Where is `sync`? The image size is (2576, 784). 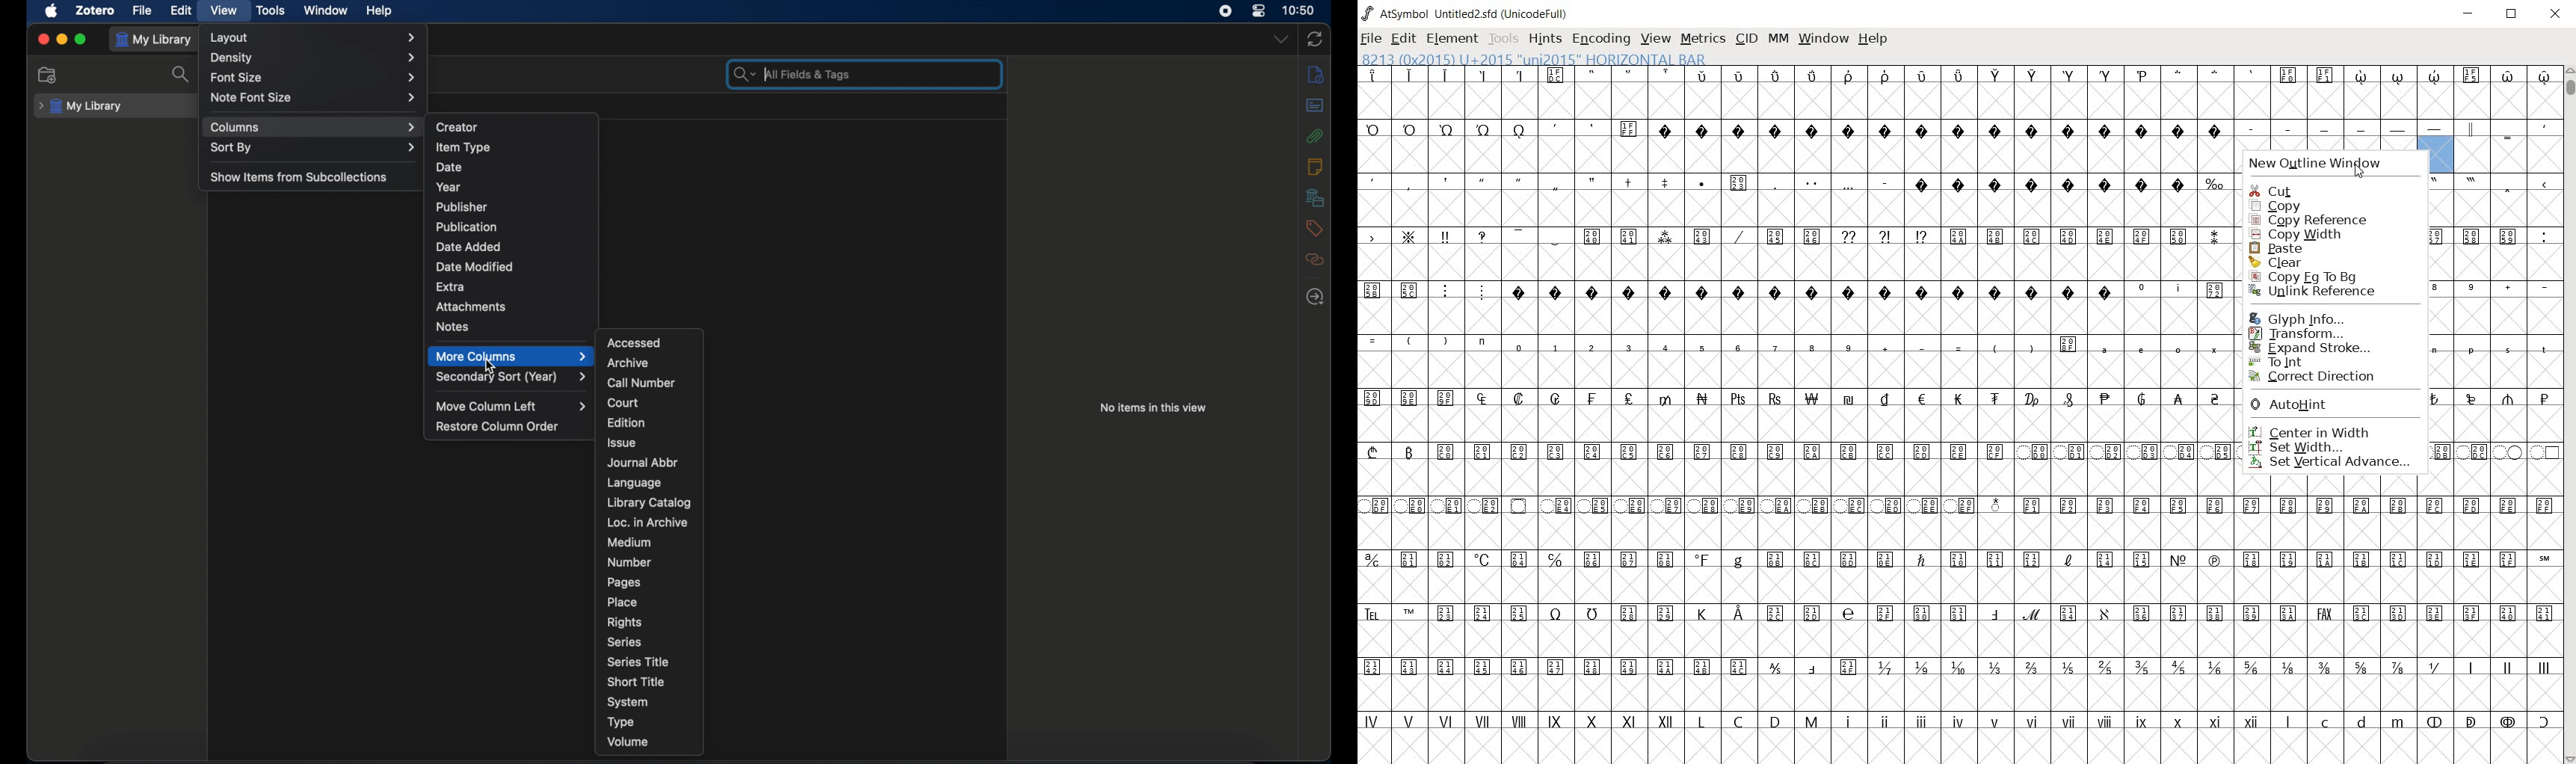 sync is located at coordinates (1315, 39).